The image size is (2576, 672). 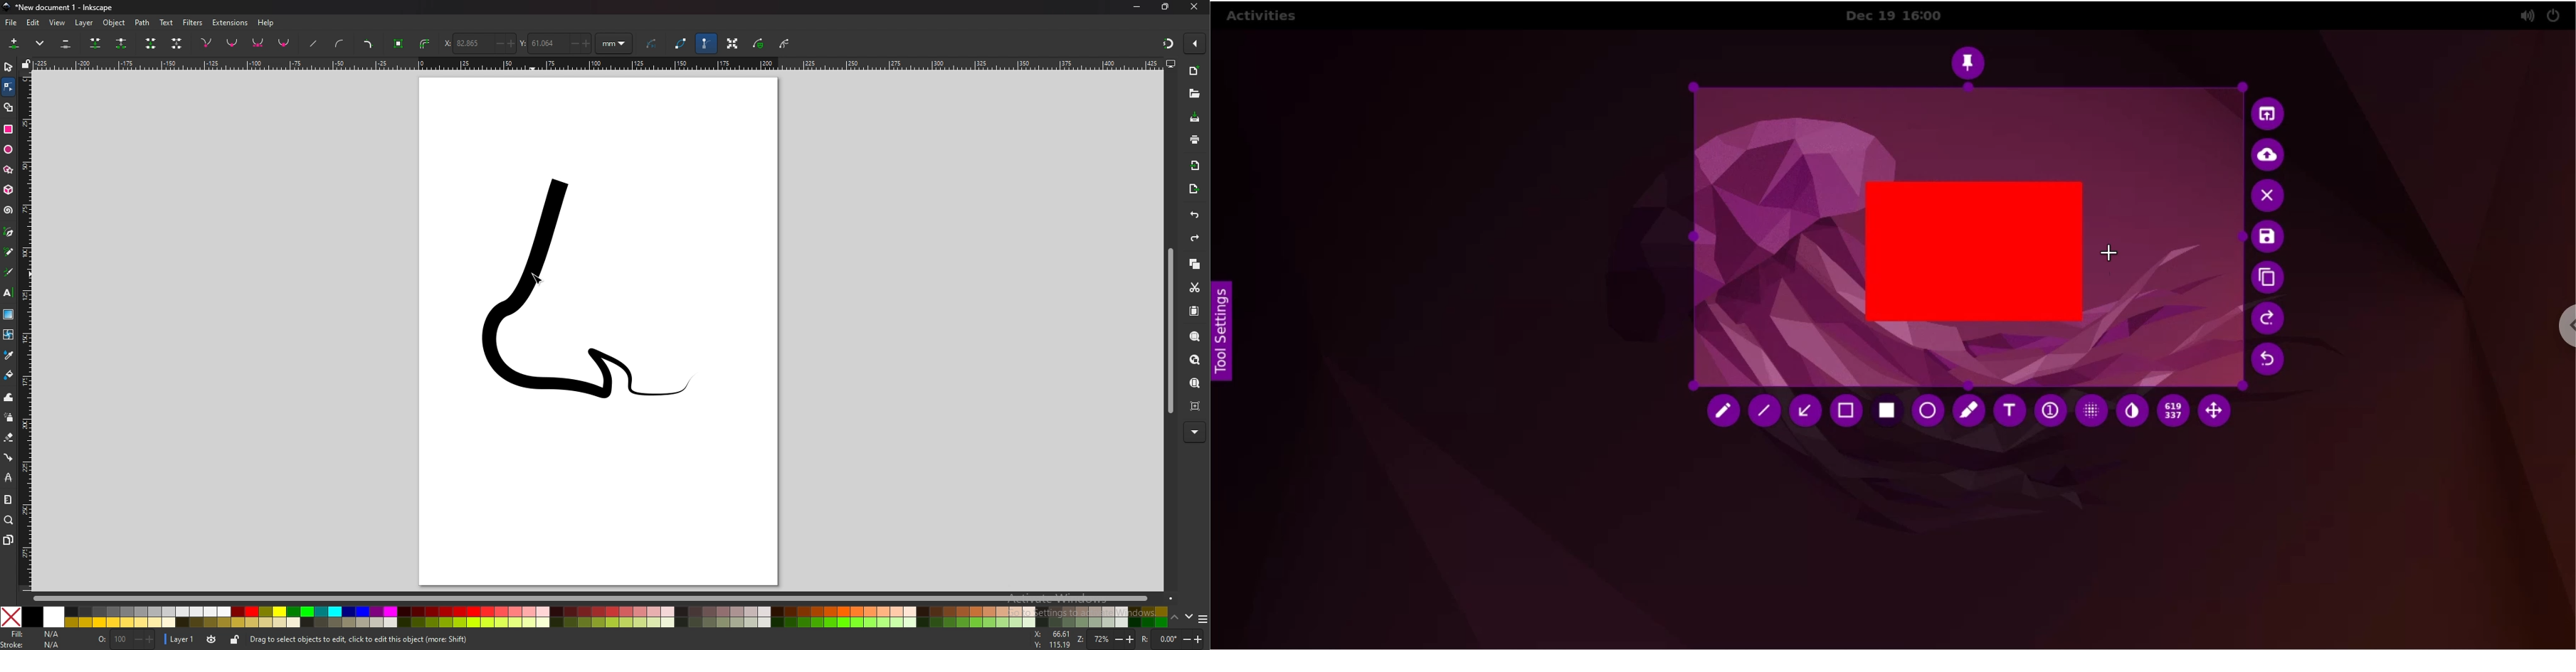 What do you see at coordinates (166, 23) in the screenshot?
I see `text` at bounding box center [166, 23].